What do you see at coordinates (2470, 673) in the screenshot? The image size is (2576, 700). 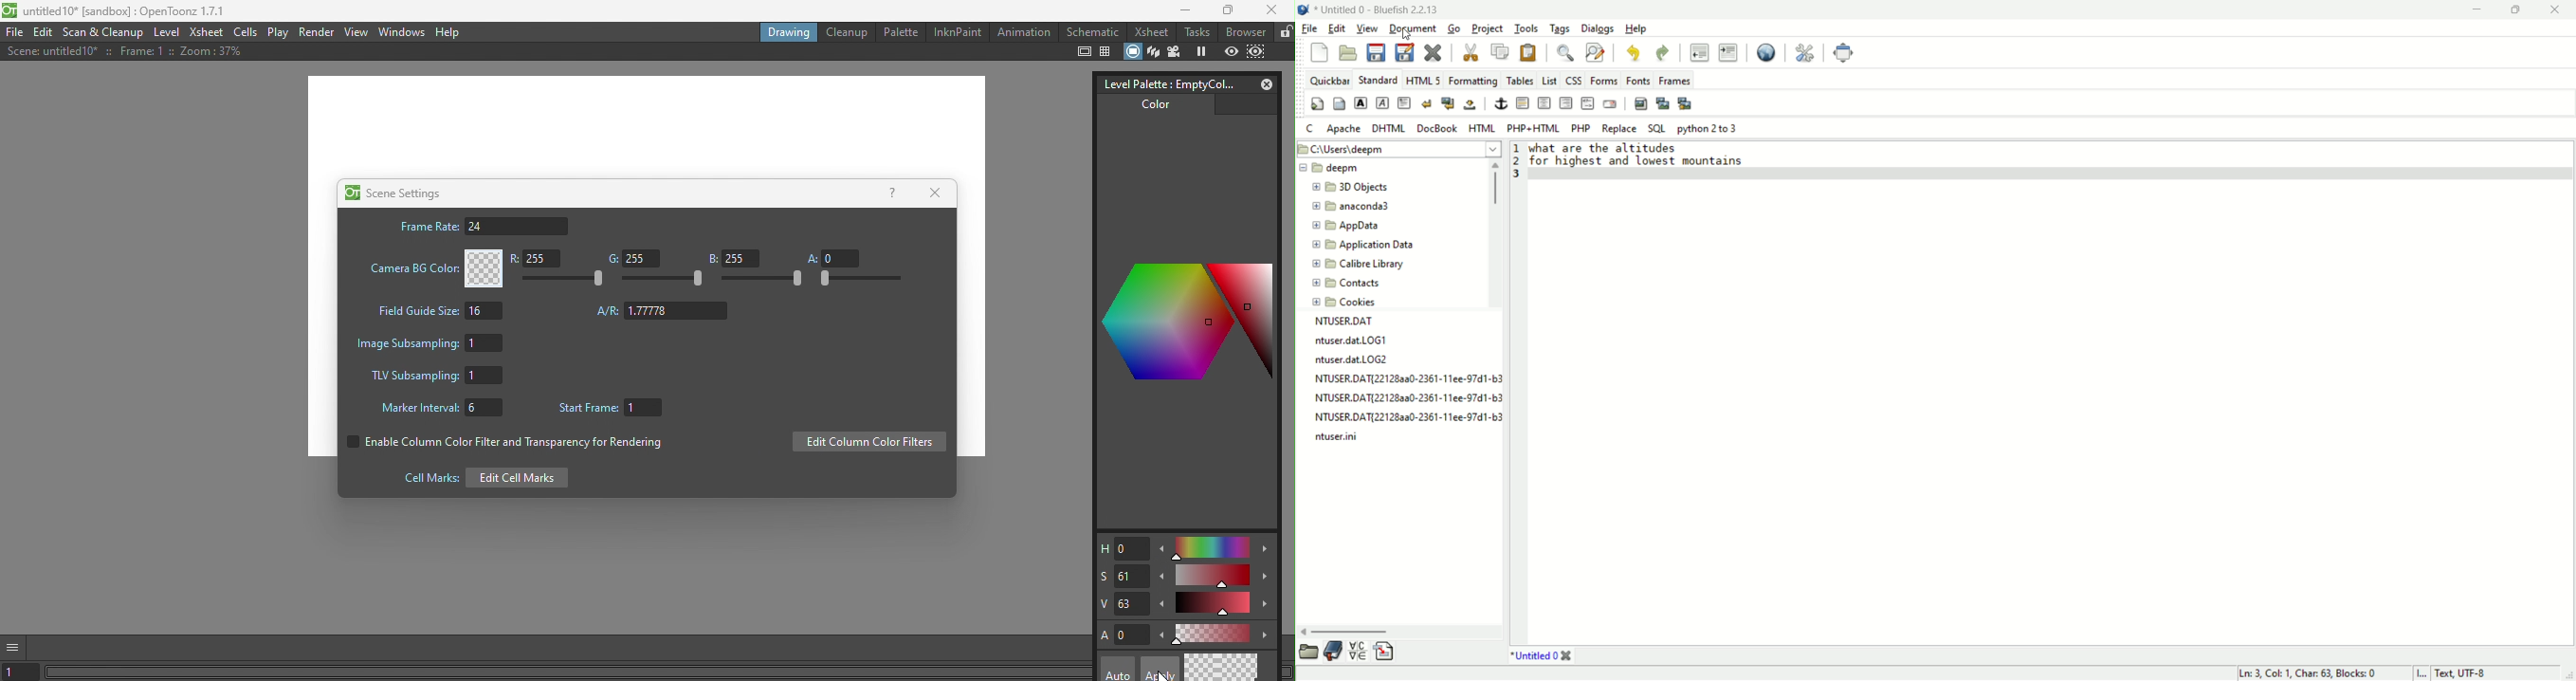 I see `text, UTF-8` at bounding box center [2470, 673].